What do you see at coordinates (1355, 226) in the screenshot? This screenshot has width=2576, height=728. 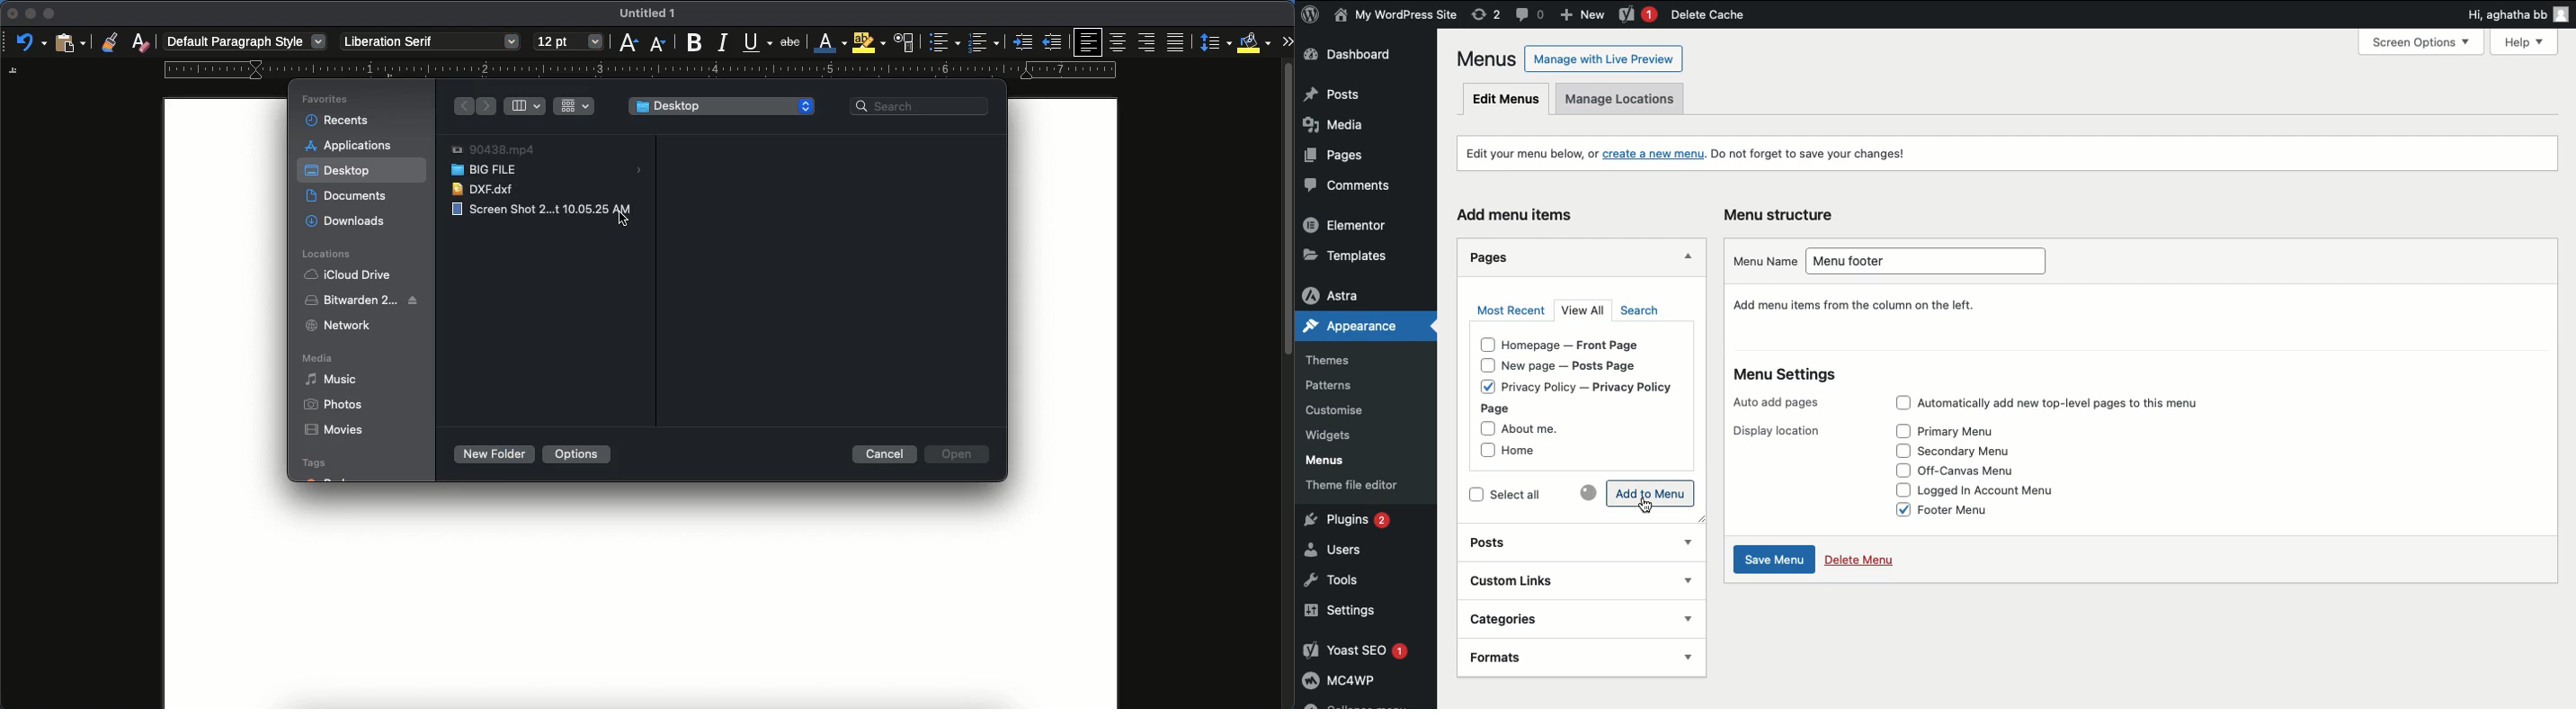 I see `Elementor` at bounding box center [1355, 226].